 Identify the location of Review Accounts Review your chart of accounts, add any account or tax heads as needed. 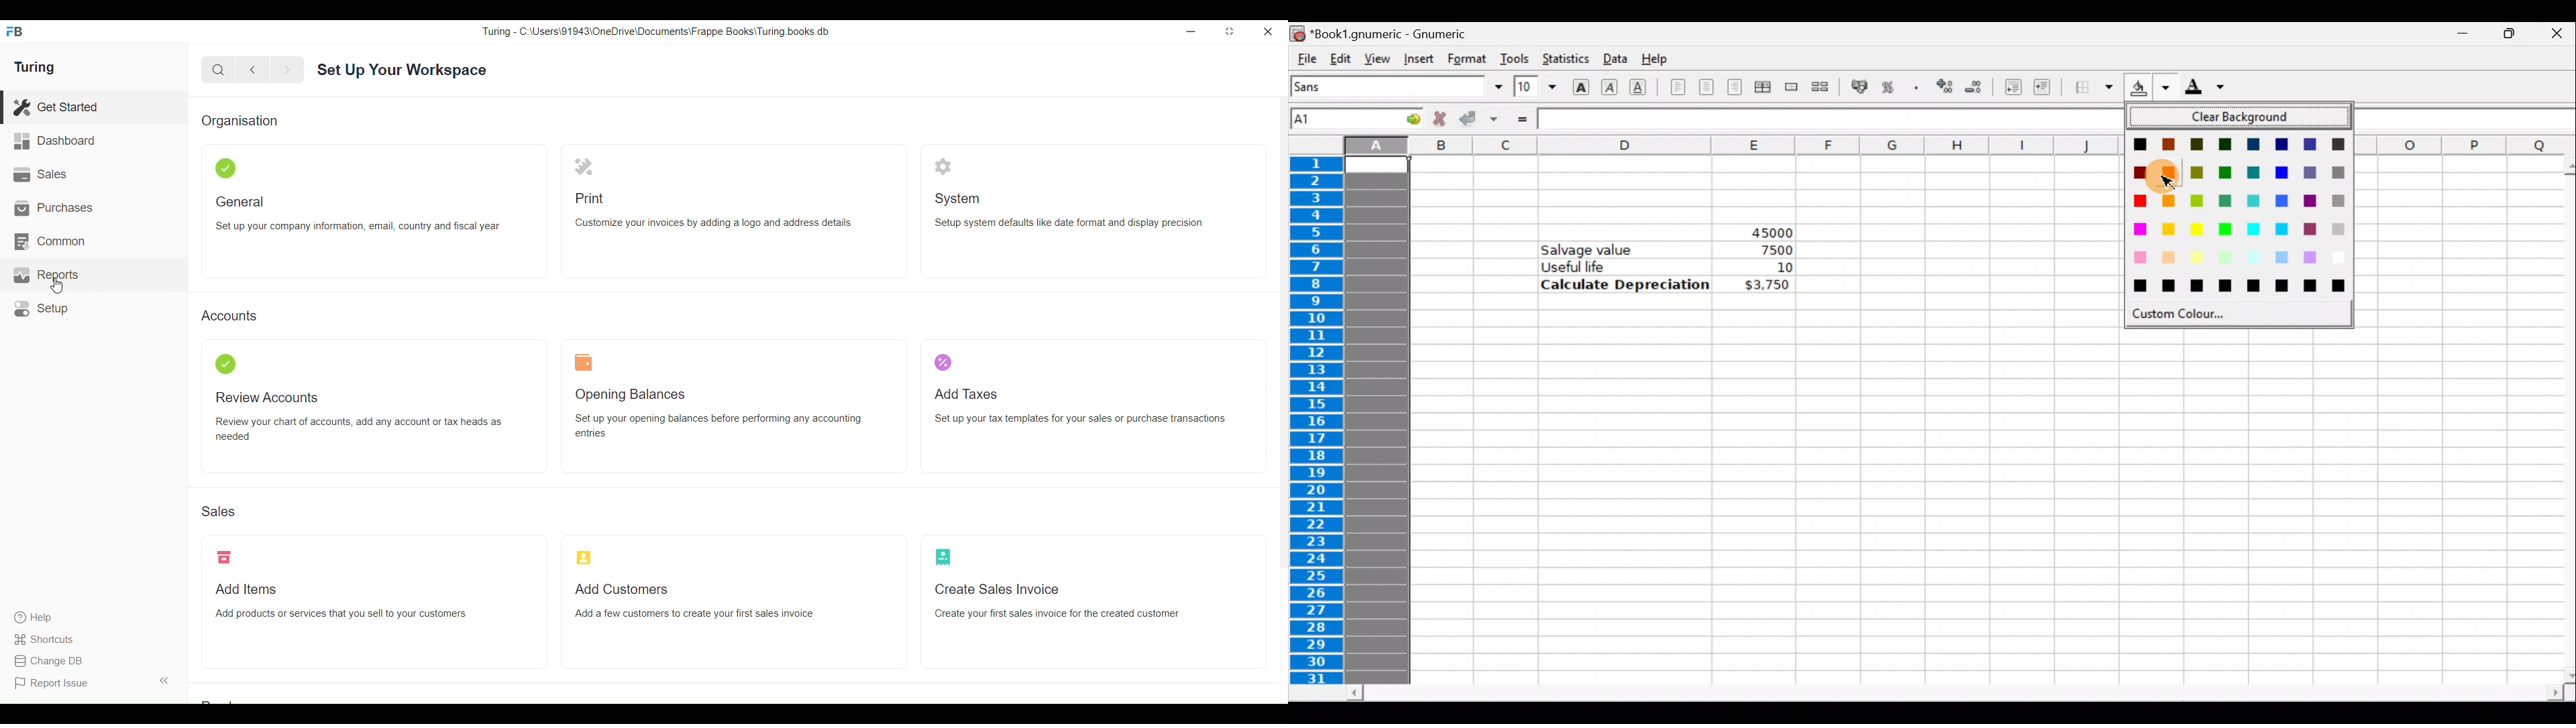
(358, 417).